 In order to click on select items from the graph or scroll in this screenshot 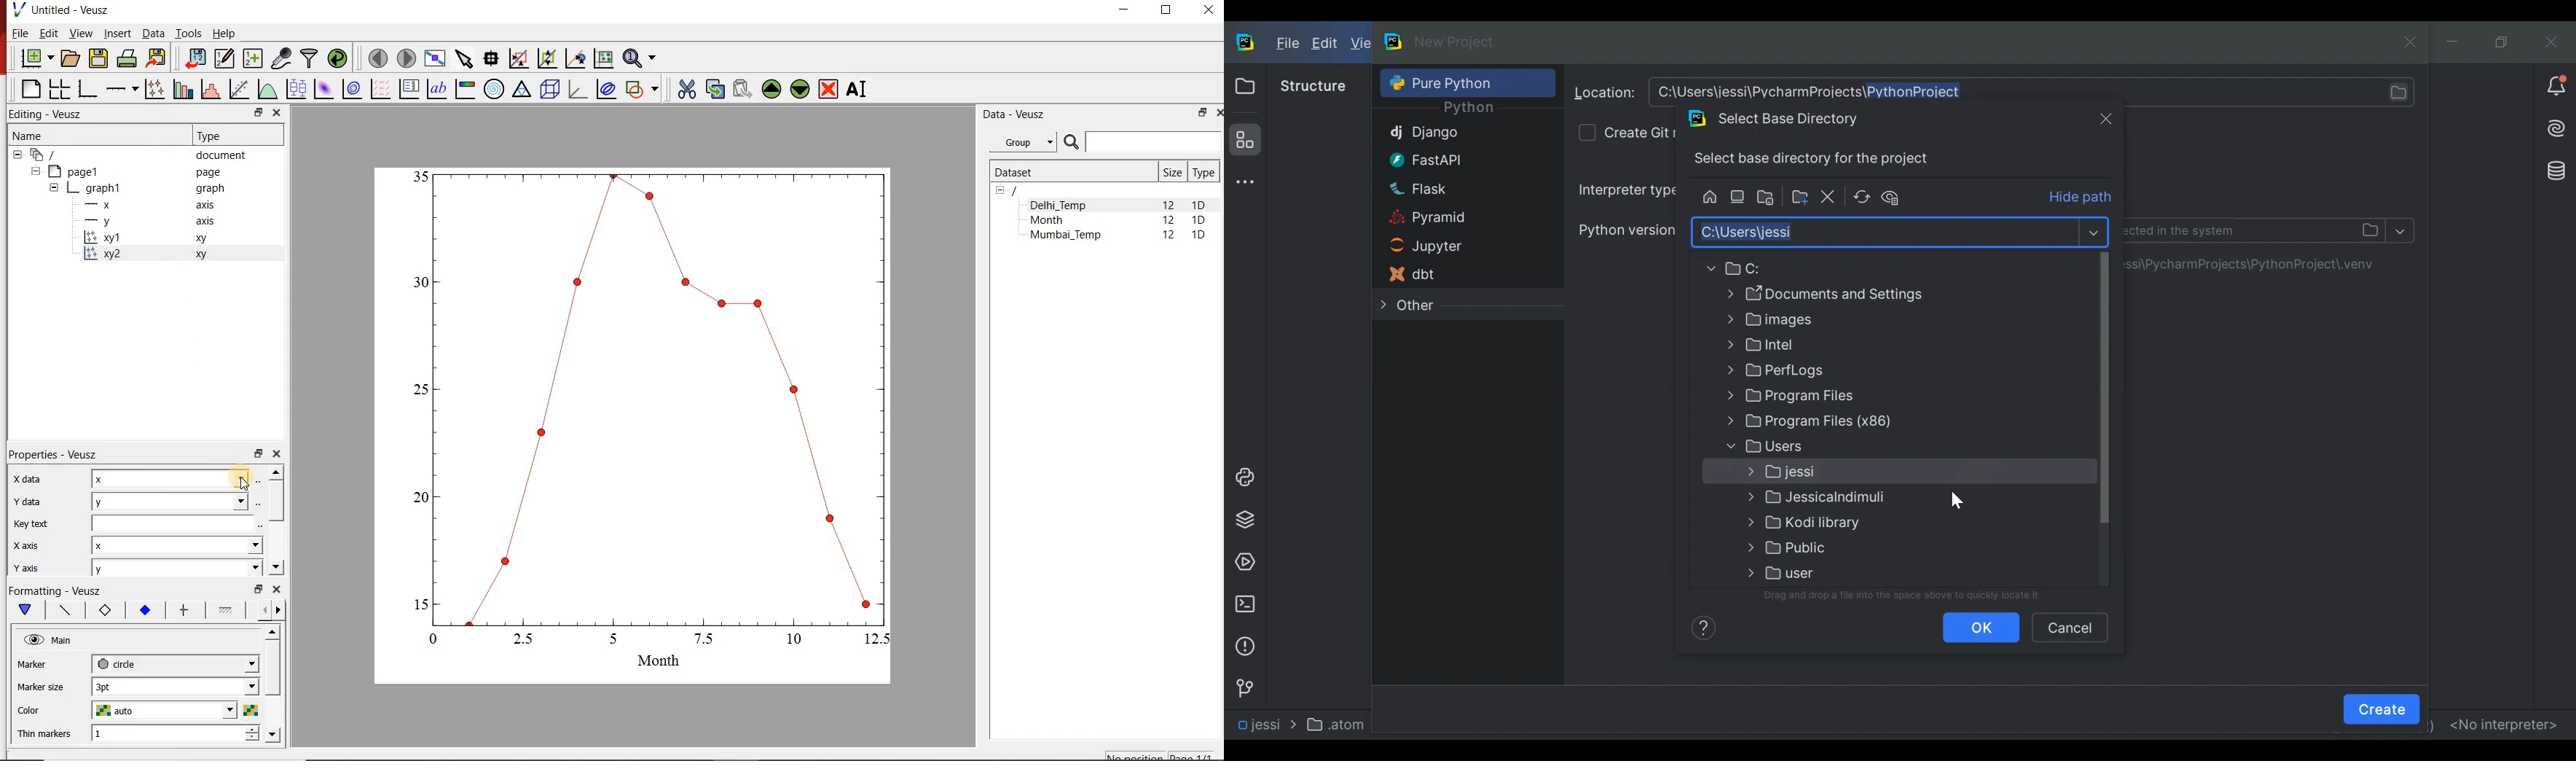, I will do `click(466, 59)`.